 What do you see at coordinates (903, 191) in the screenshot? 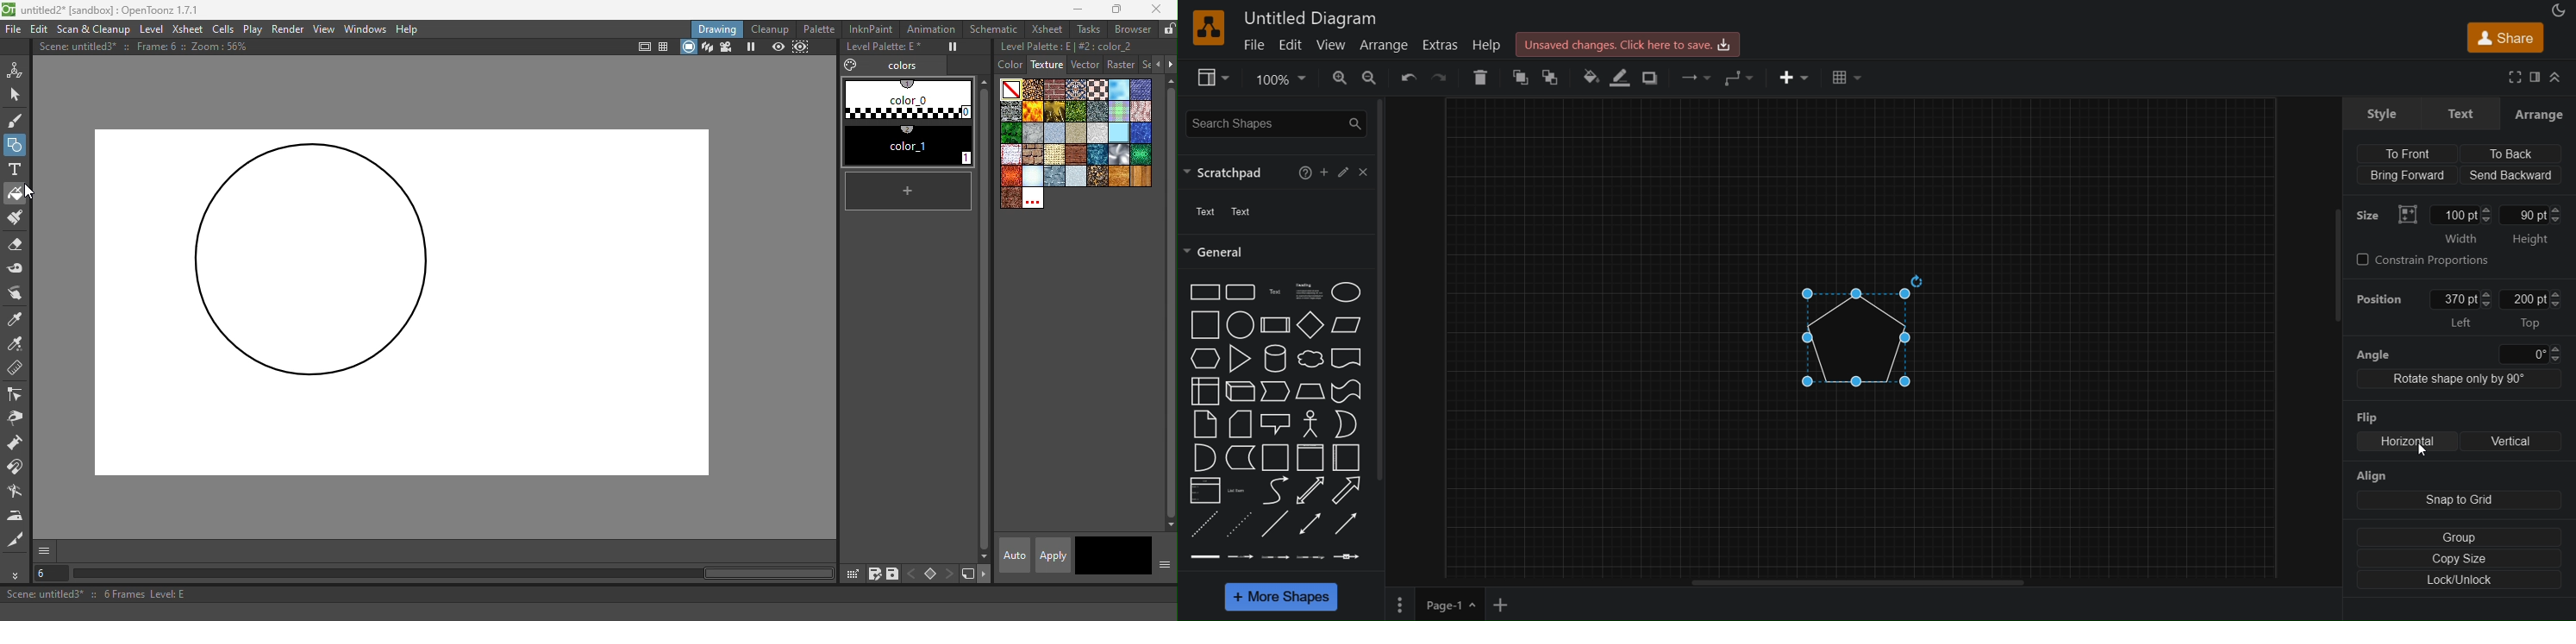
I see `New style` at bounding box center [903, 191].